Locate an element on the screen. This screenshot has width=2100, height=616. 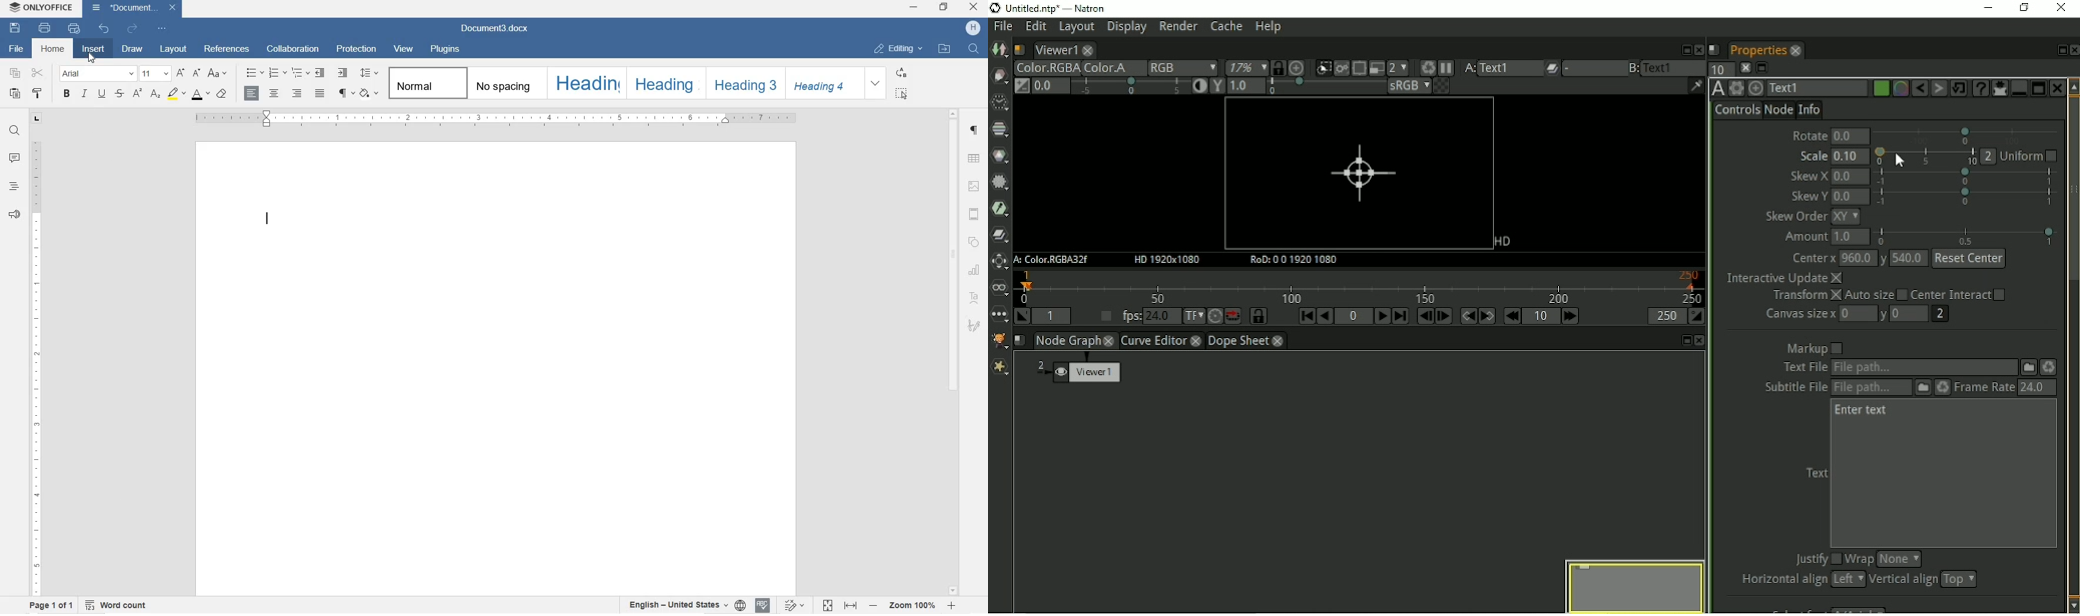
INSERT is located at coordinates (95, 51).